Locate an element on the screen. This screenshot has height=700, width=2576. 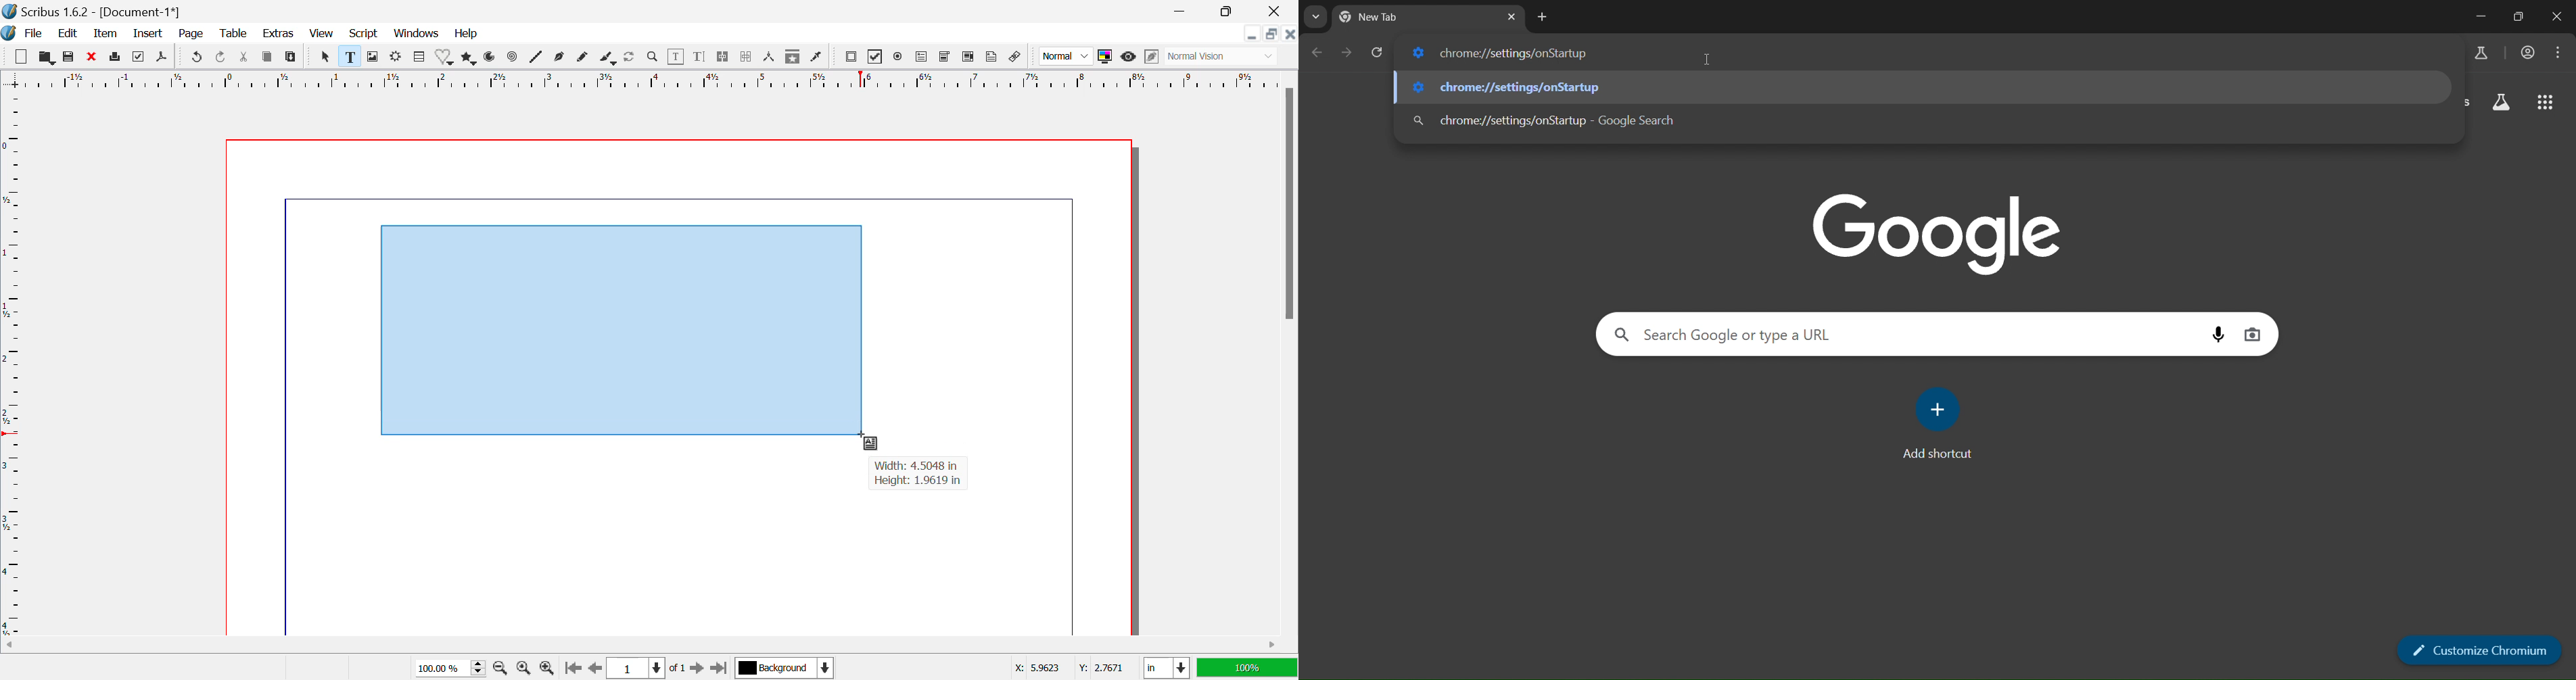
Calligraphic Line is located at coordinates (607, 58).